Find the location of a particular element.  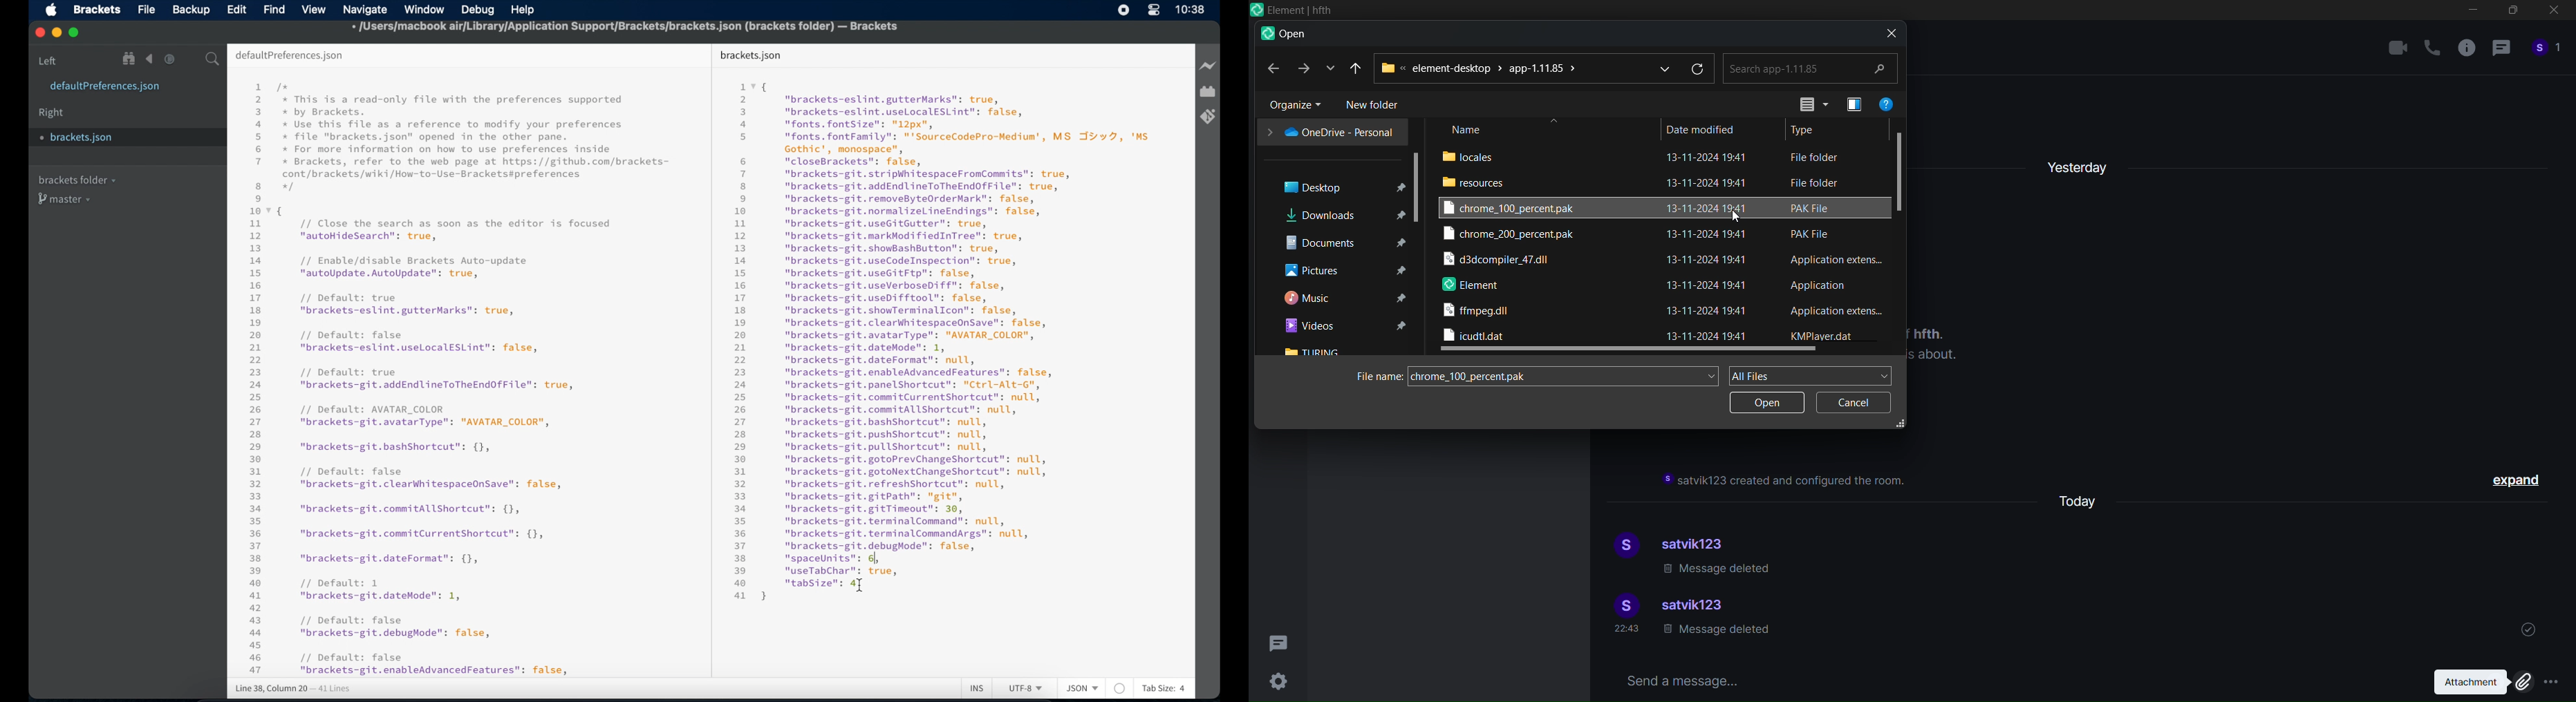

path is located at coordinates (1482, 68).